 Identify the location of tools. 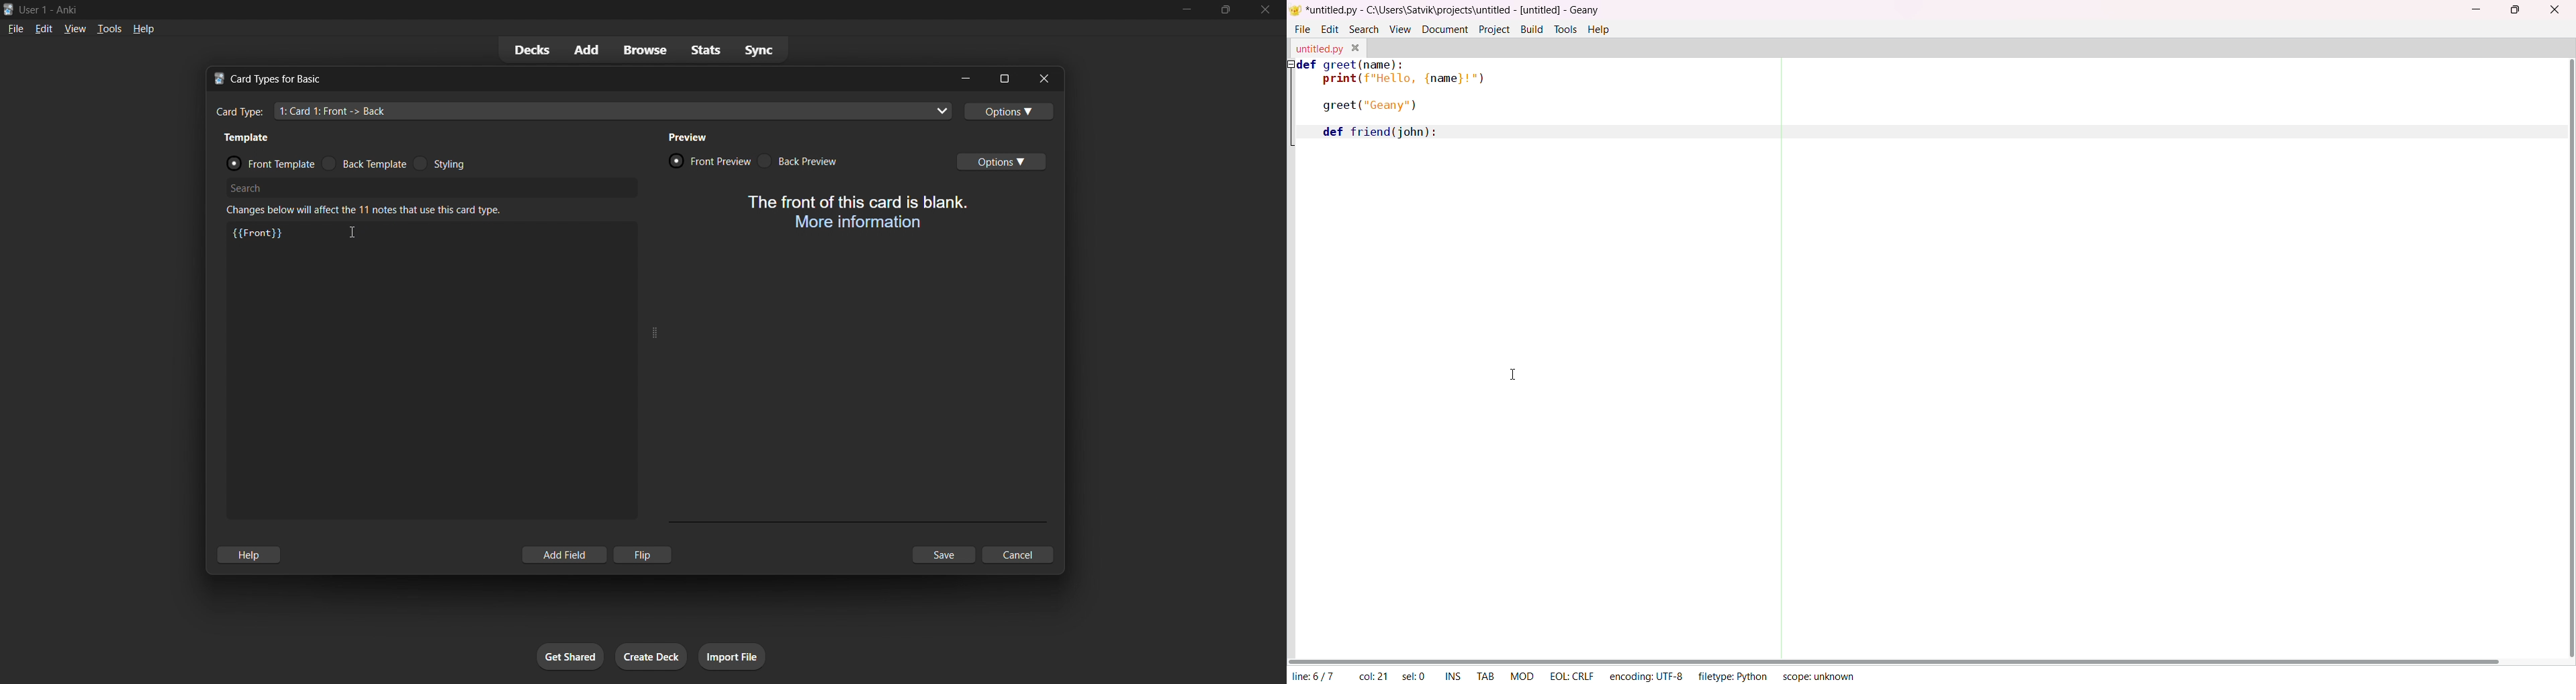
(107, 30).